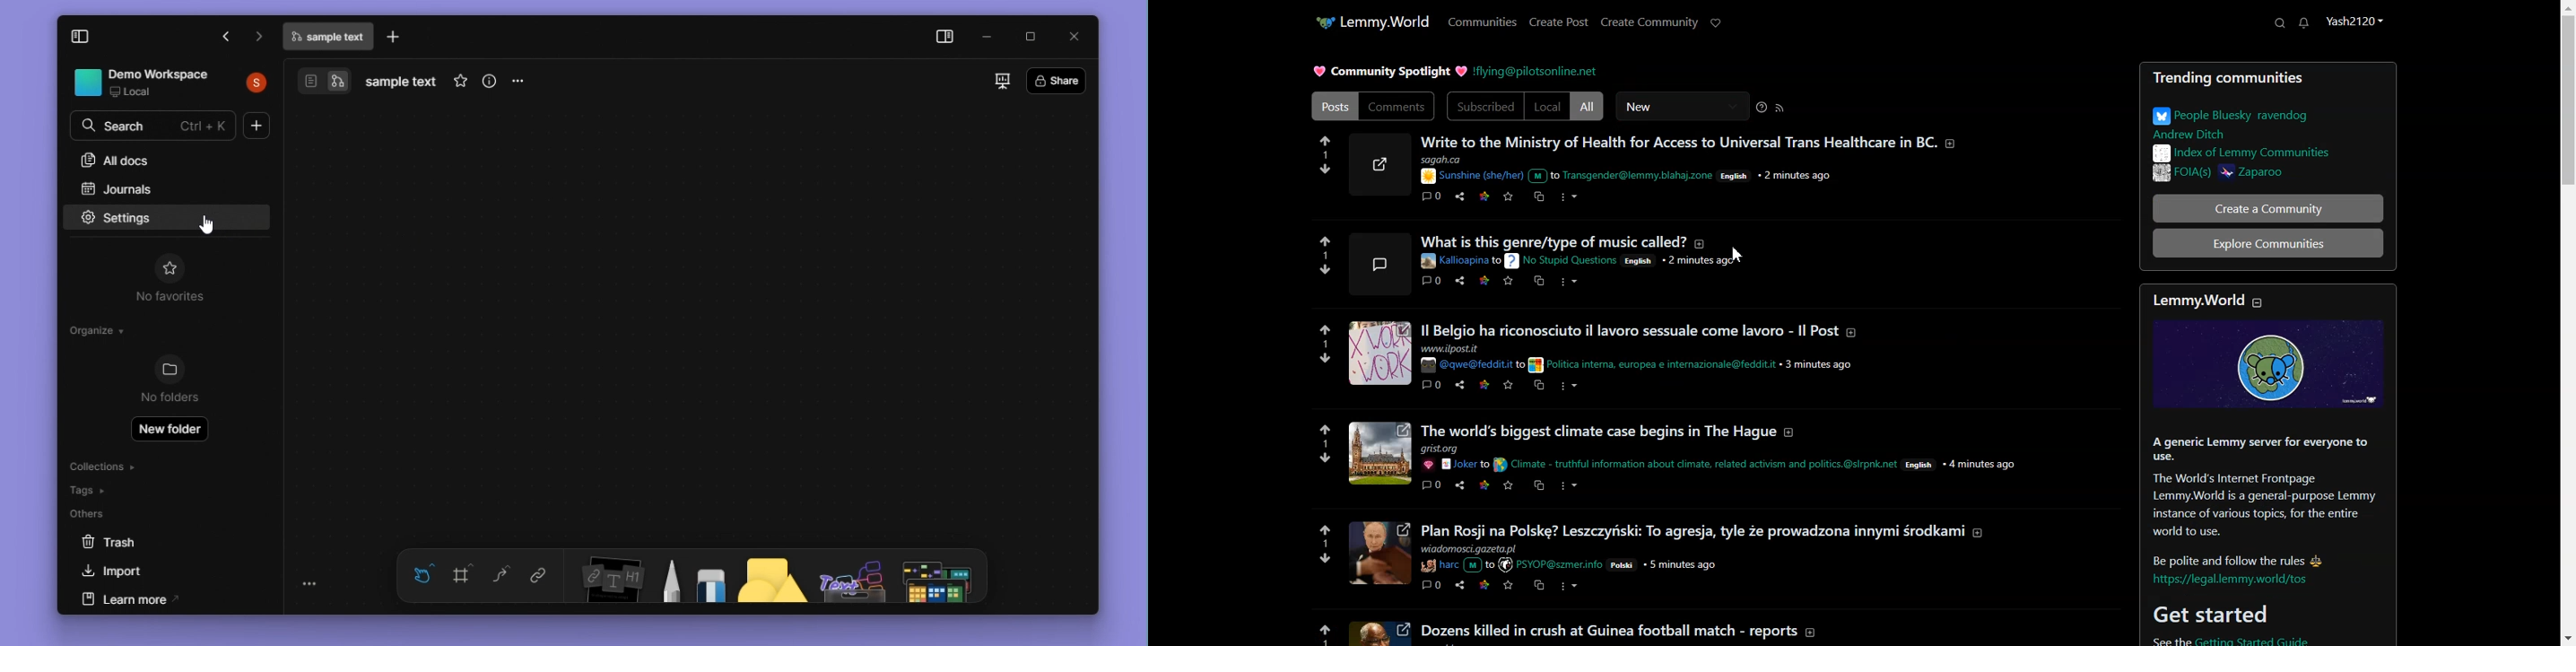 The height and width of the screenshot is (672, 2576). What do you see at coordinates (1608, 633) in the screenshot?
I see `text` at bounding box center [1608, 633].